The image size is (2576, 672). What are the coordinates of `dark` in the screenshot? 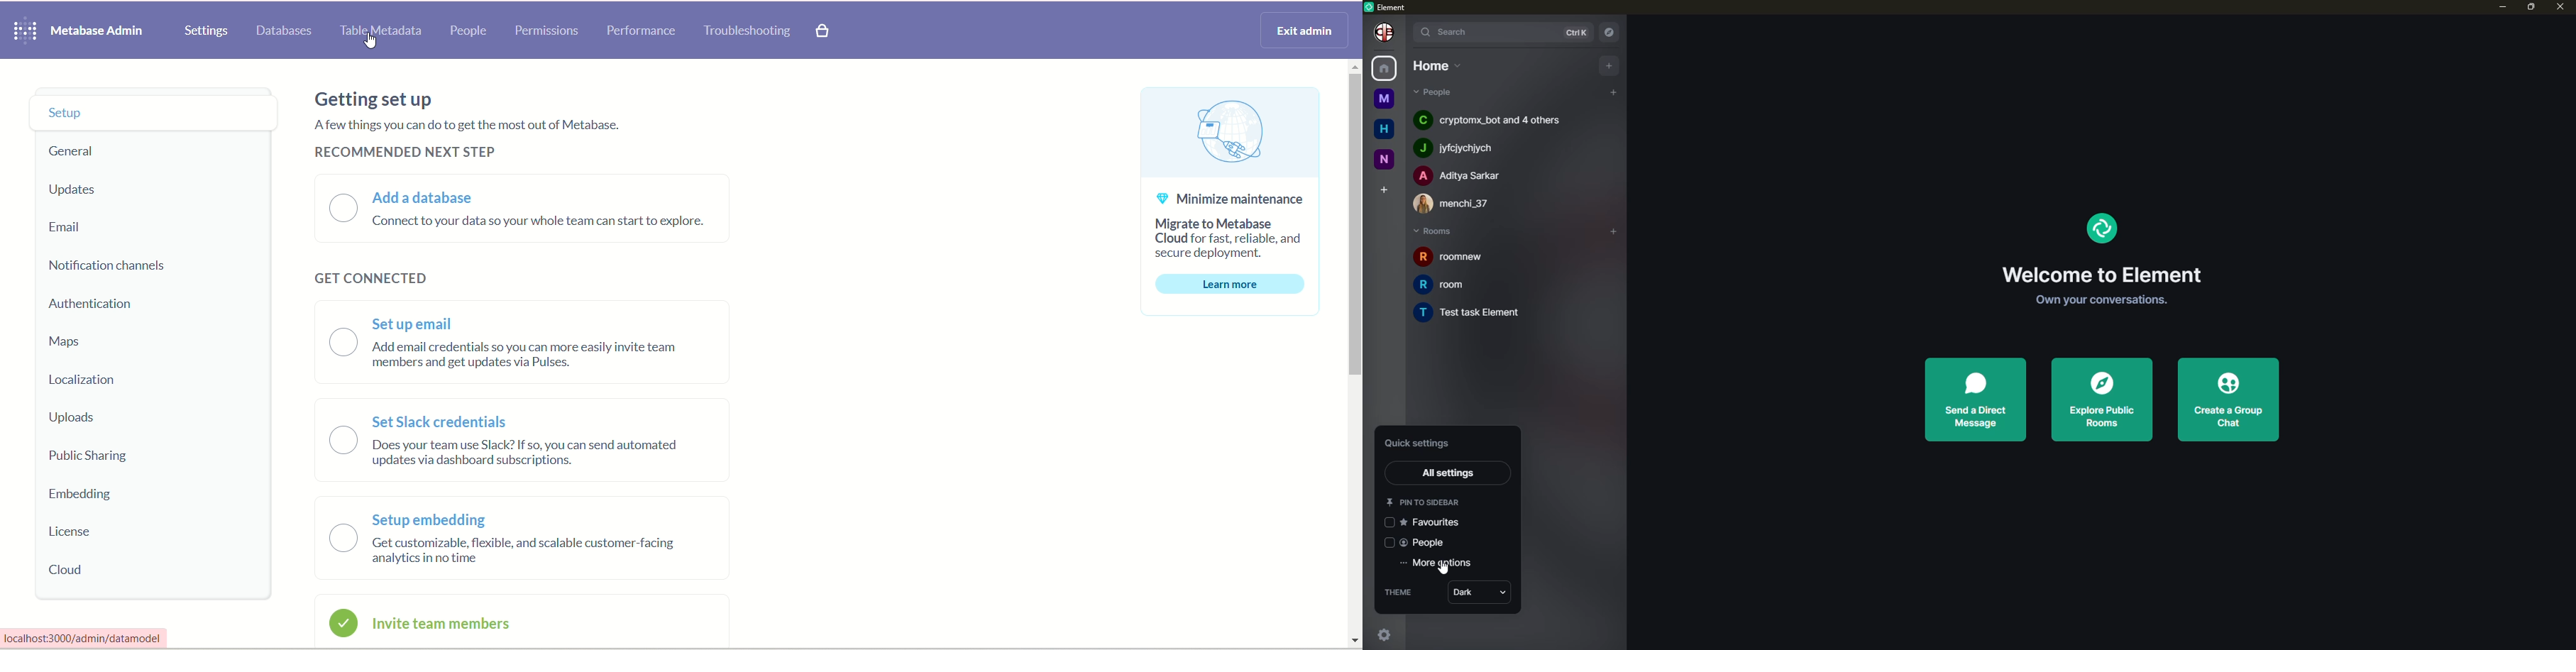 It's located at (1478, 592).